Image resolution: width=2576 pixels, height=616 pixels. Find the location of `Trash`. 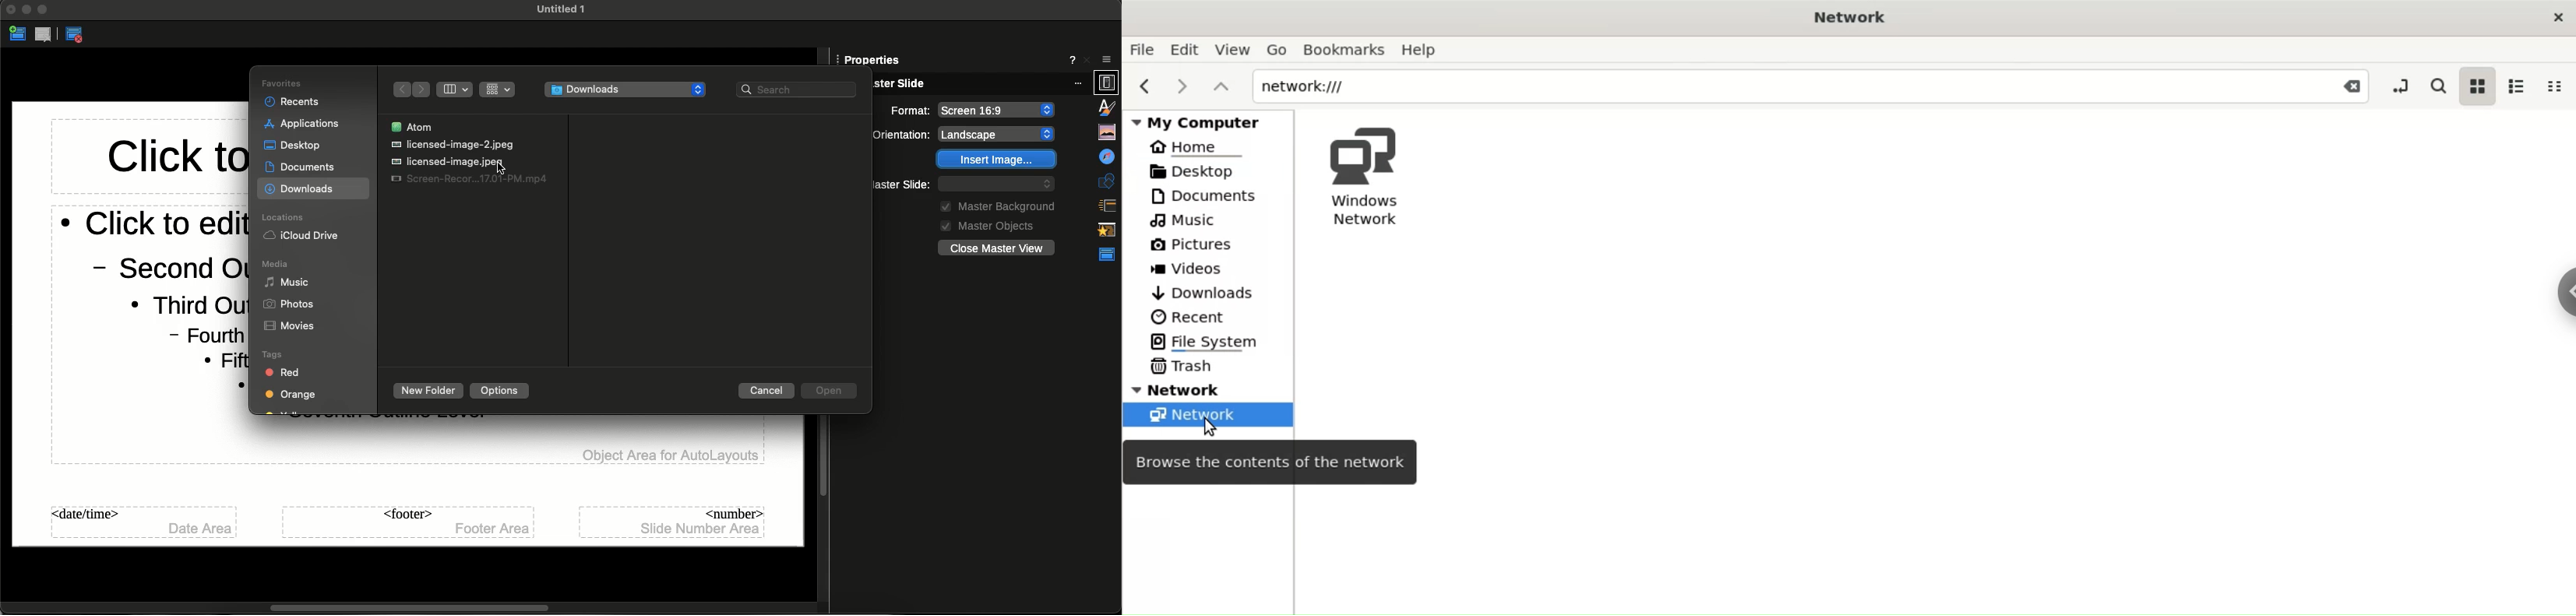

Trash is located at coordinates (1186, 364).